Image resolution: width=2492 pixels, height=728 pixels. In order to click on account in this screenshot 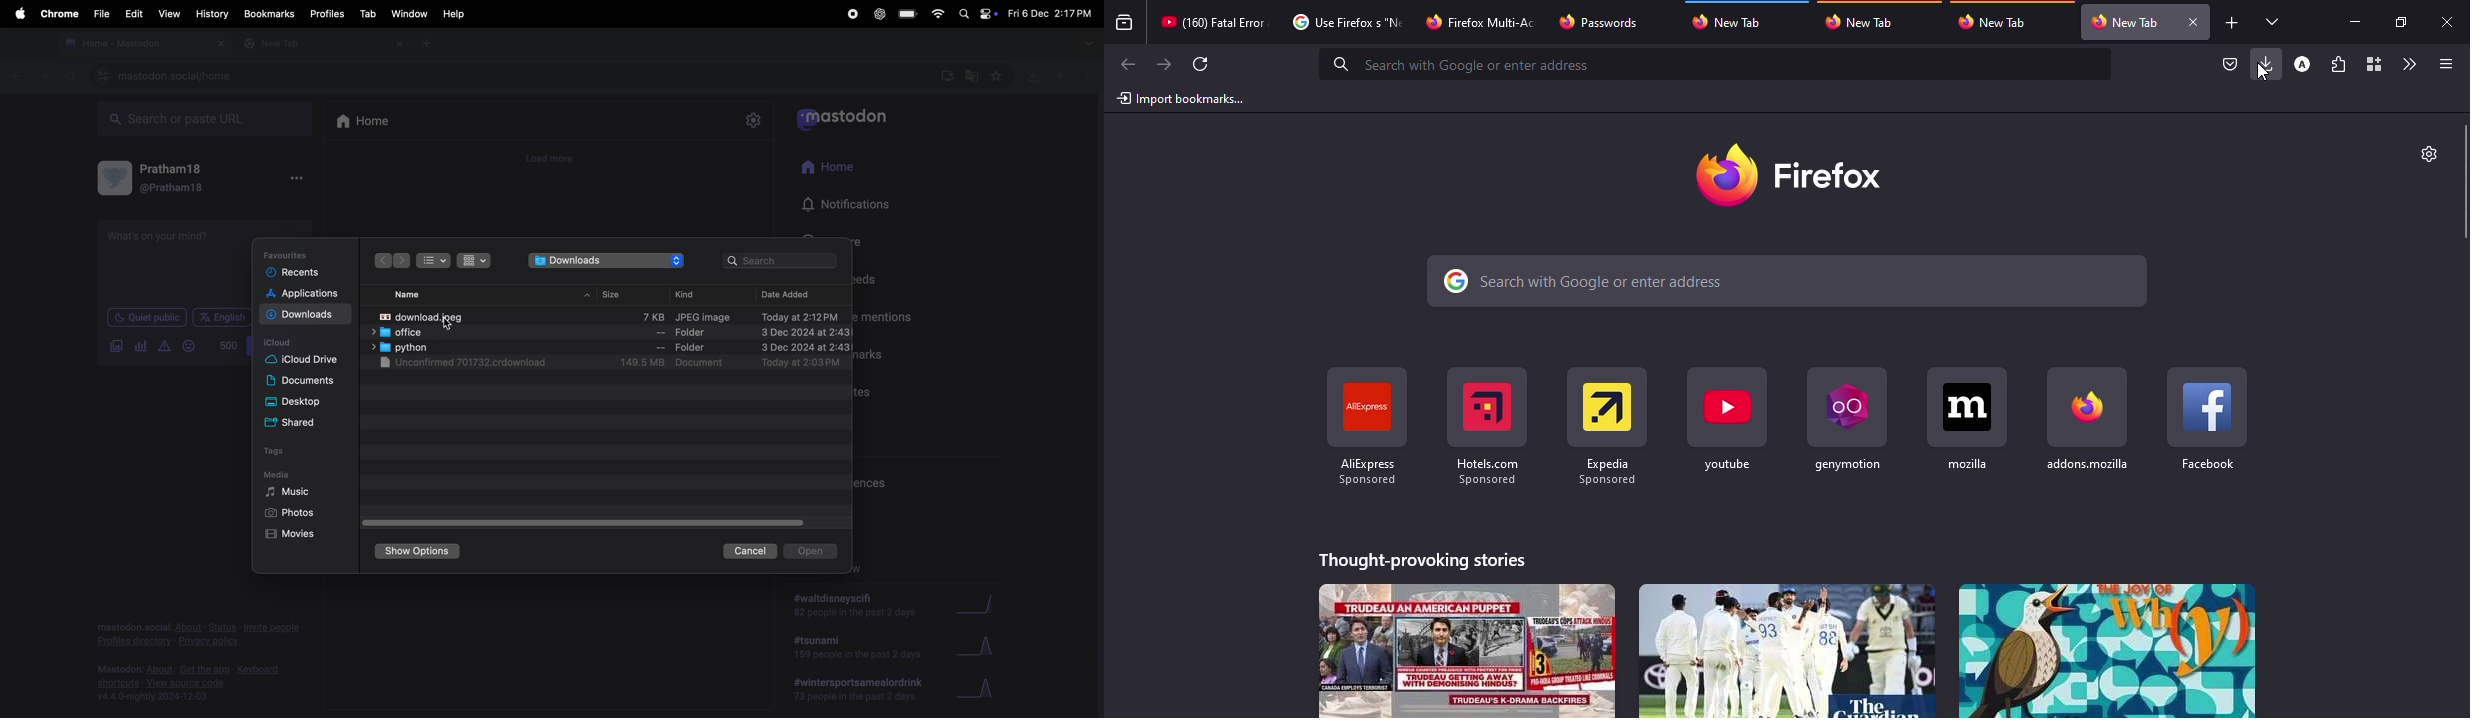, I will do `click(2302, 65)`.